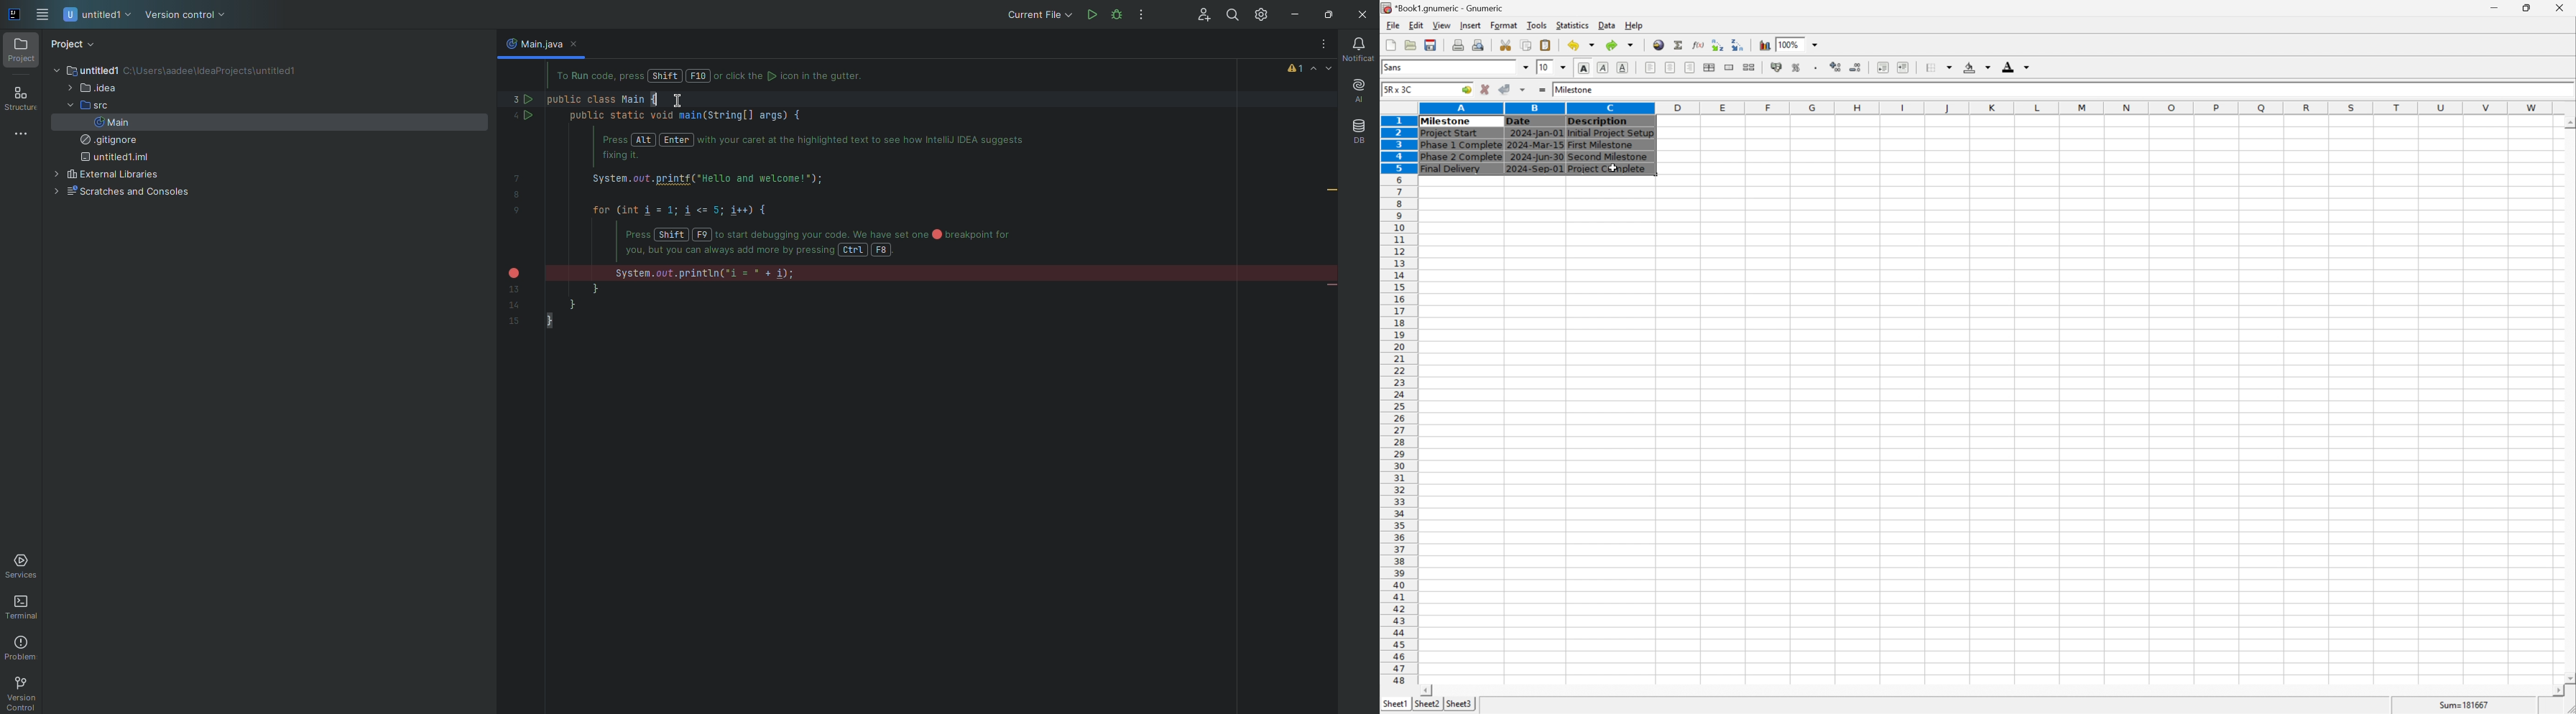  What do you see at coordinates (1764, 45) in the screenshot?
I see `insert chart` at bounding box center [1764, 45].